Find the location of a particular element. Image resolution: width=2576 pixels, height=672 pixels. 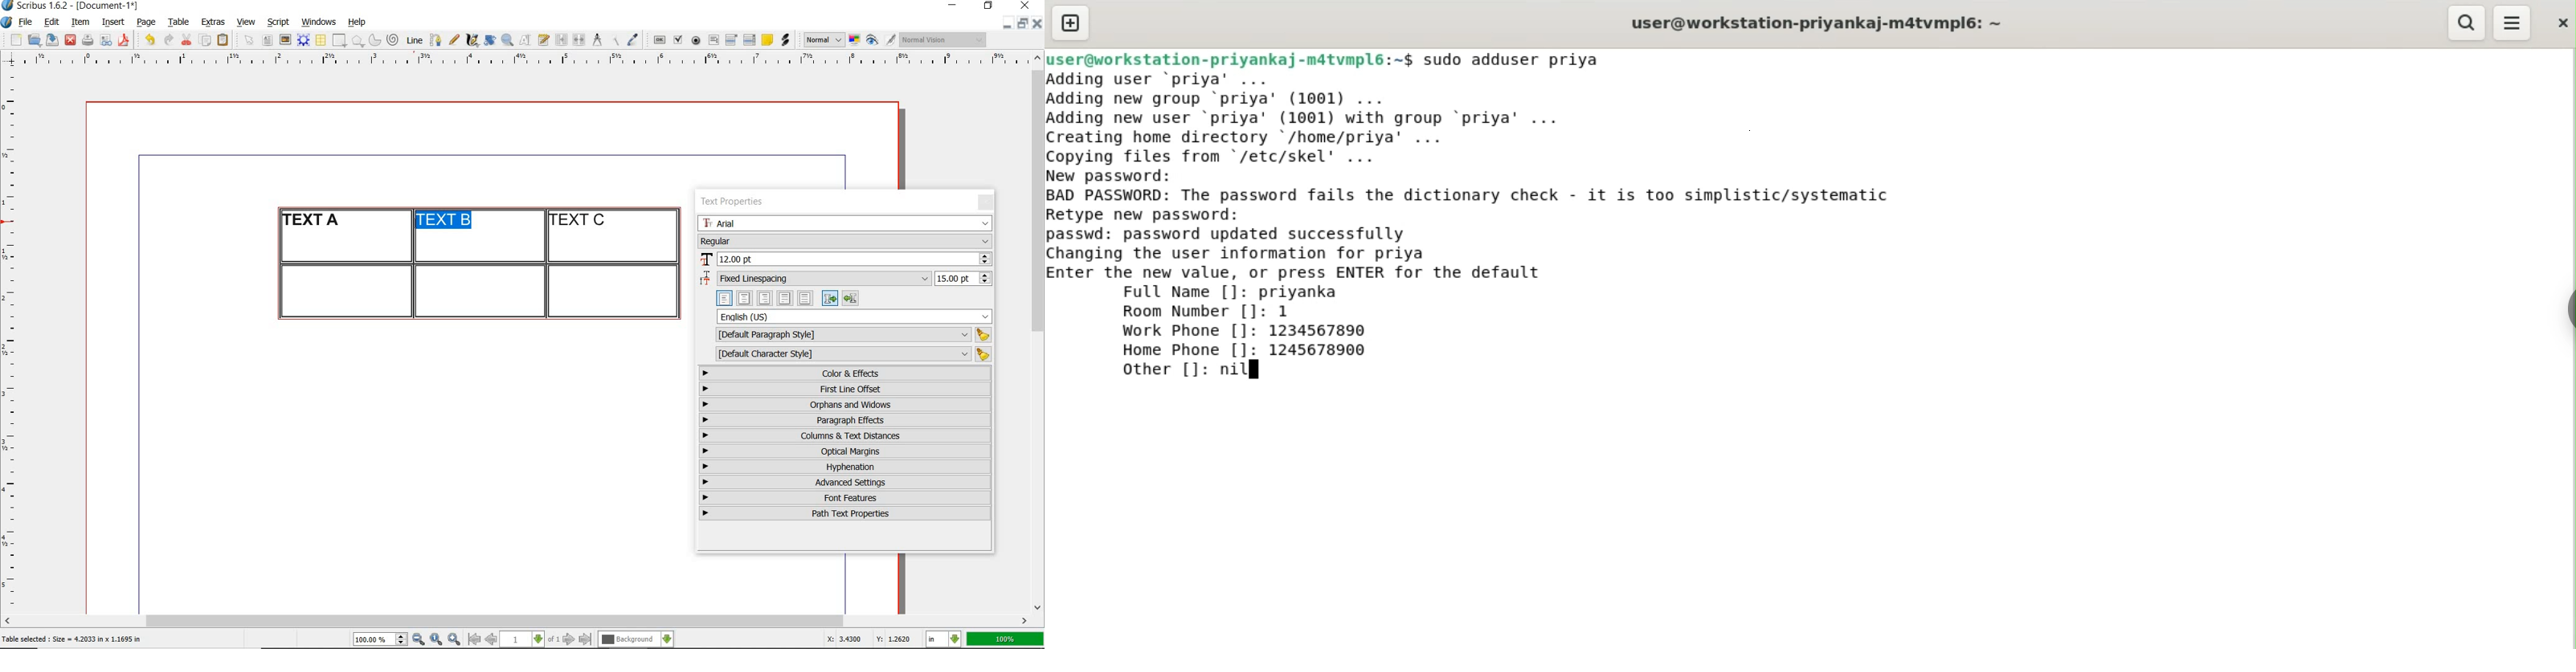

table is located at coordinates (179, 22).